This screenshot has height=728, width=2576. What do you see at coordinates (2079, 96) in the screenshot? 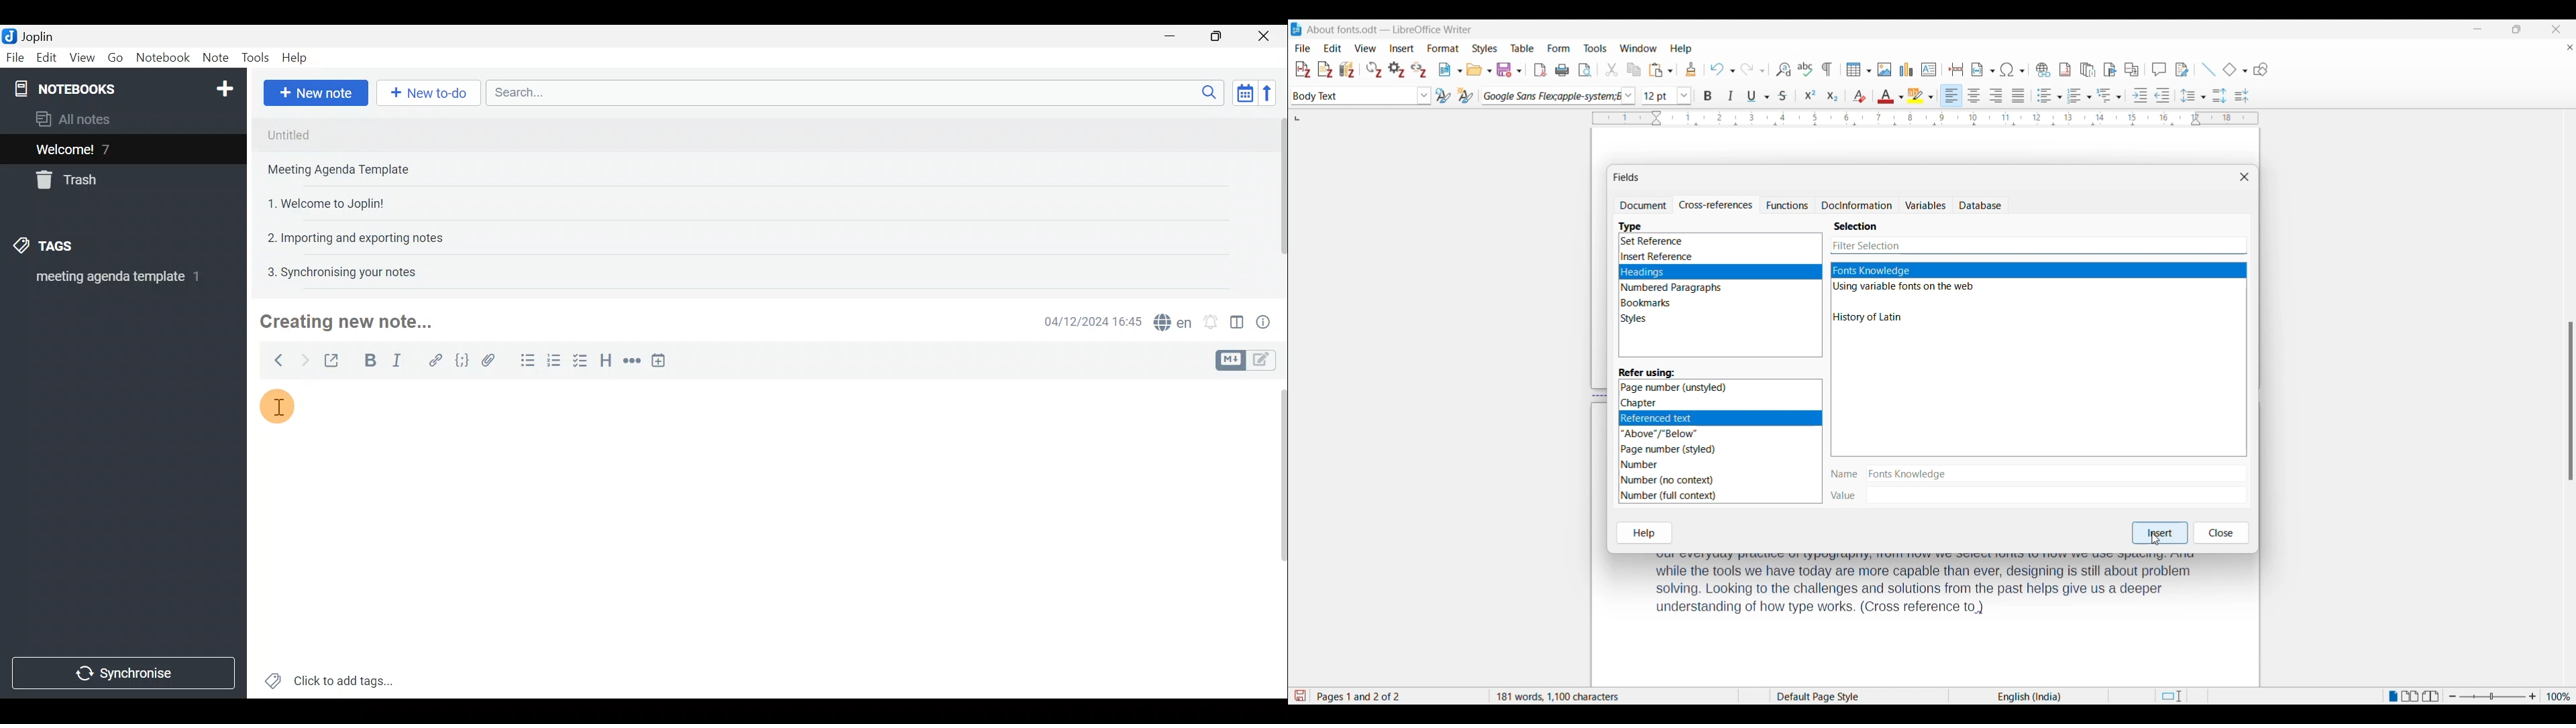
I see `Toggle ordered list` at bounding box center [2079, 96].